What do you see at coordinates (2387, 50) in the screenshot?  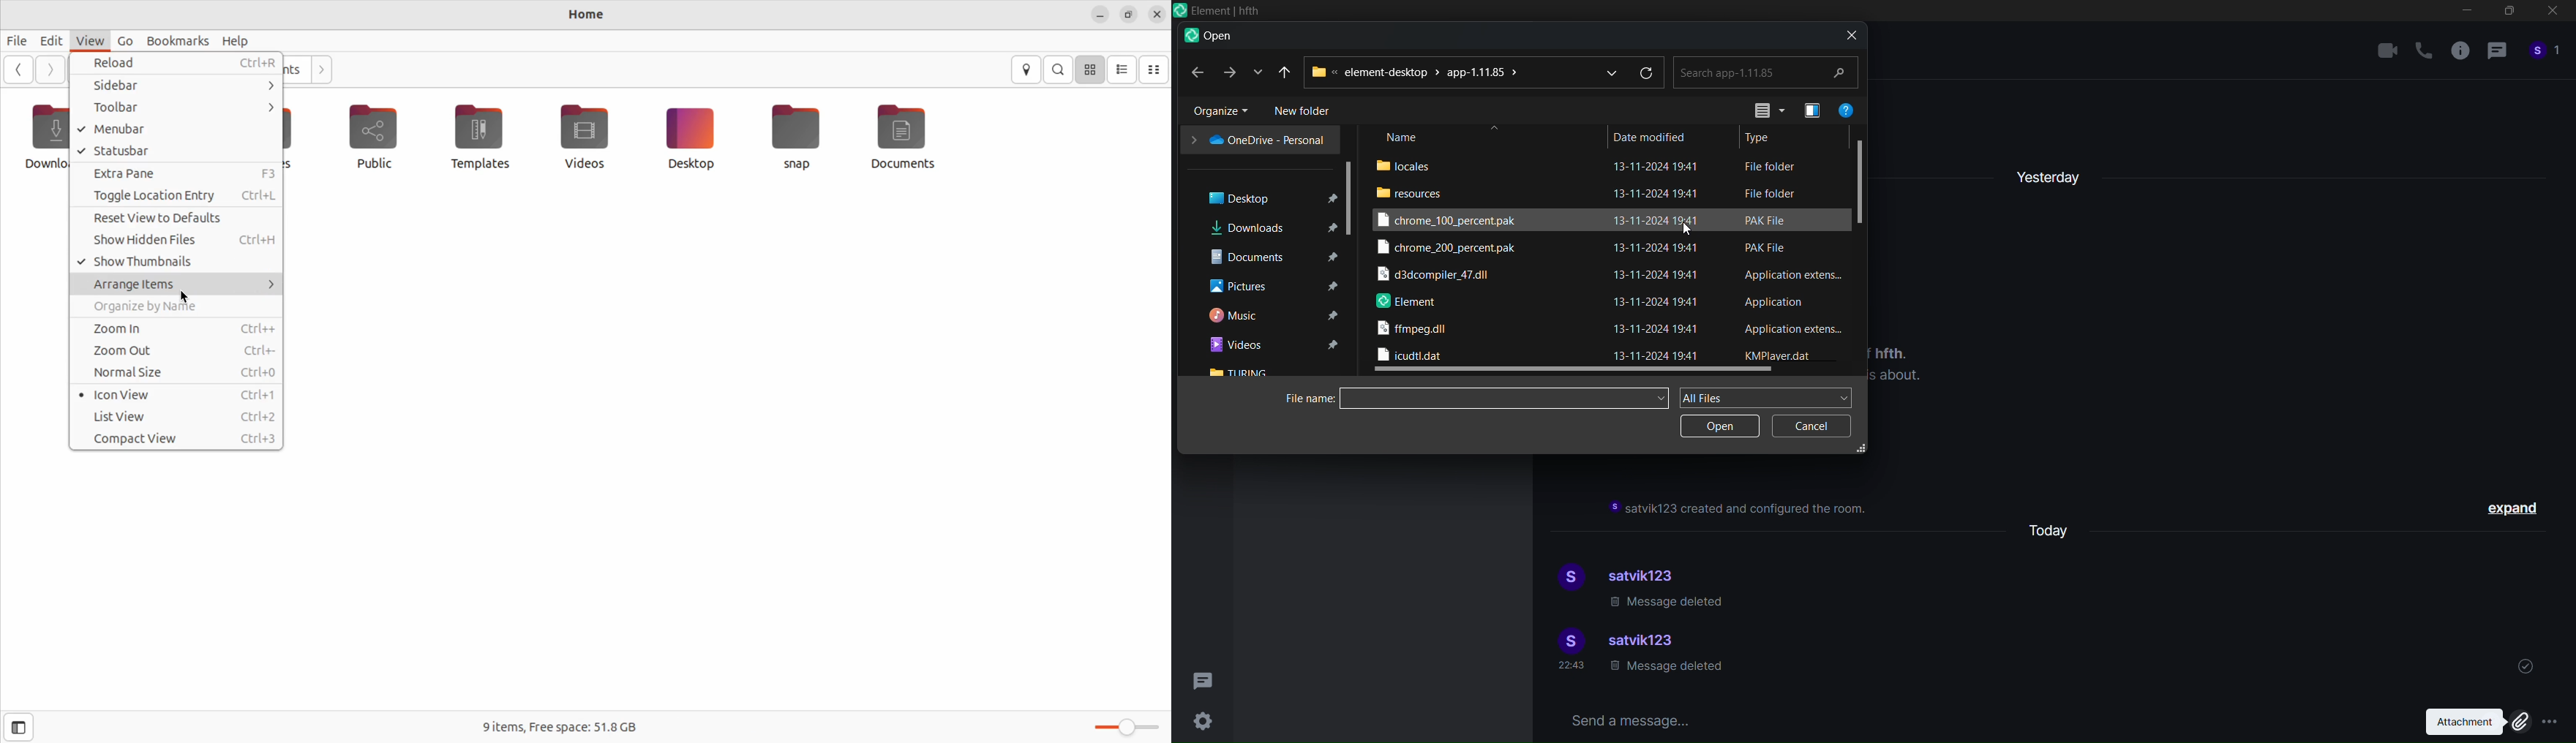 I see `video call` at bounding box center [2387, 50].